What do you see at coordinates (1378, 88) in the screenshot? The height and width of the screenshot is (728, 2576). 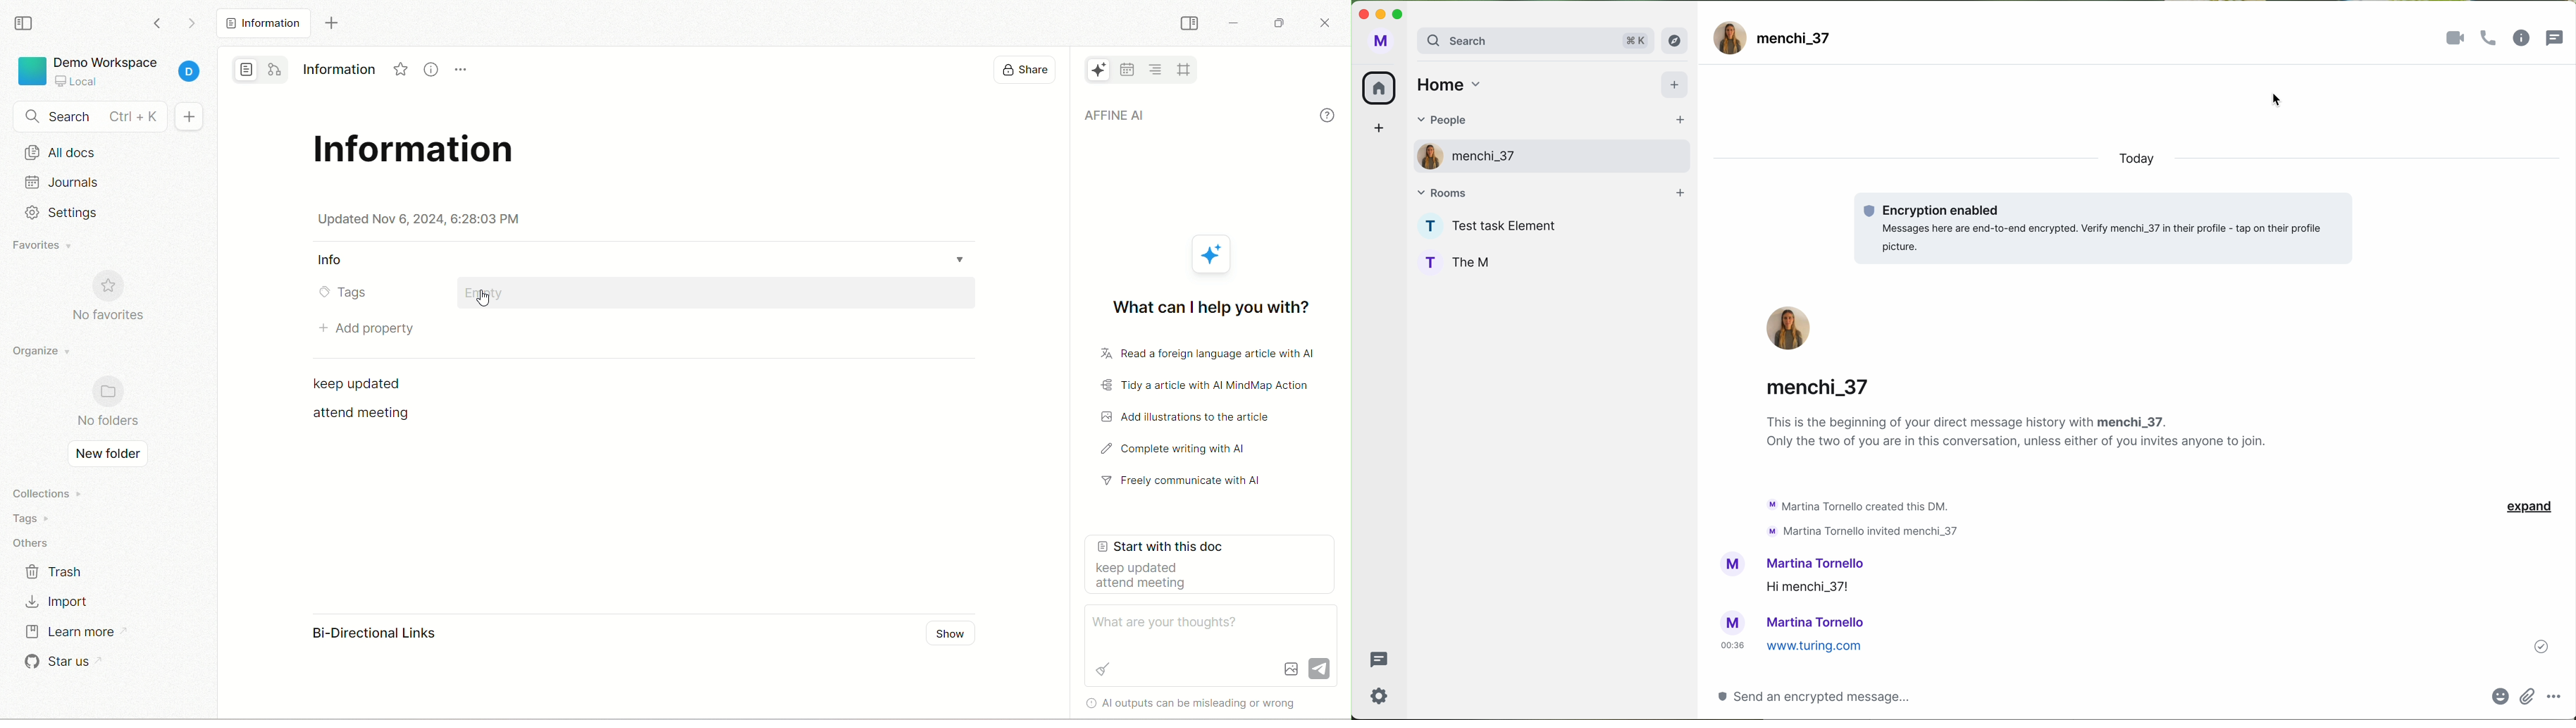 I see `home icon` at bounding box center [1378, 88].